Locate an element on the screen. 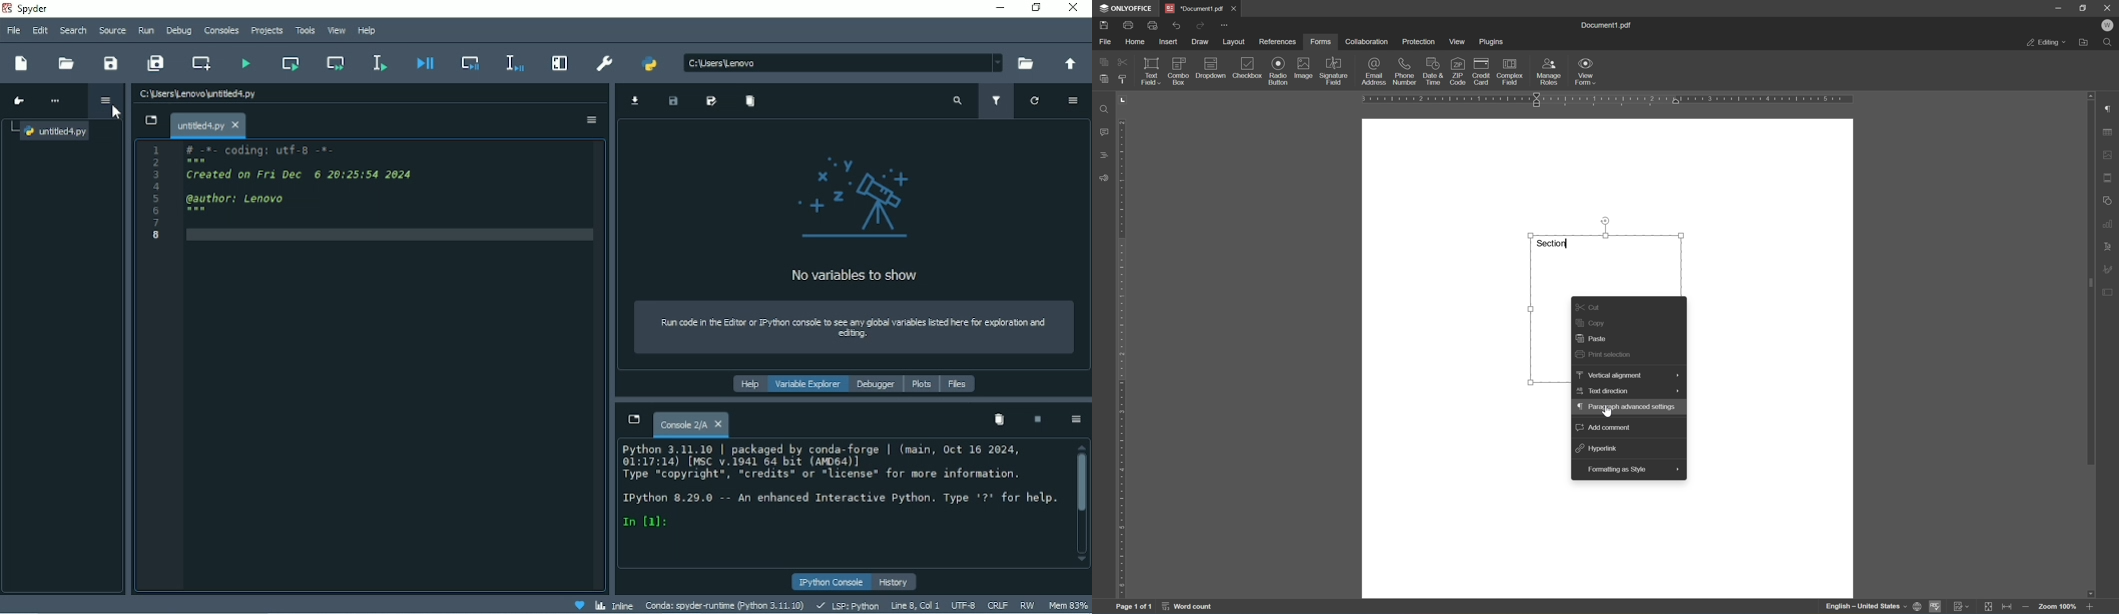 The height and width of the screenshot is (616, 2128). scroll up is located at coordinates (1083, 445).